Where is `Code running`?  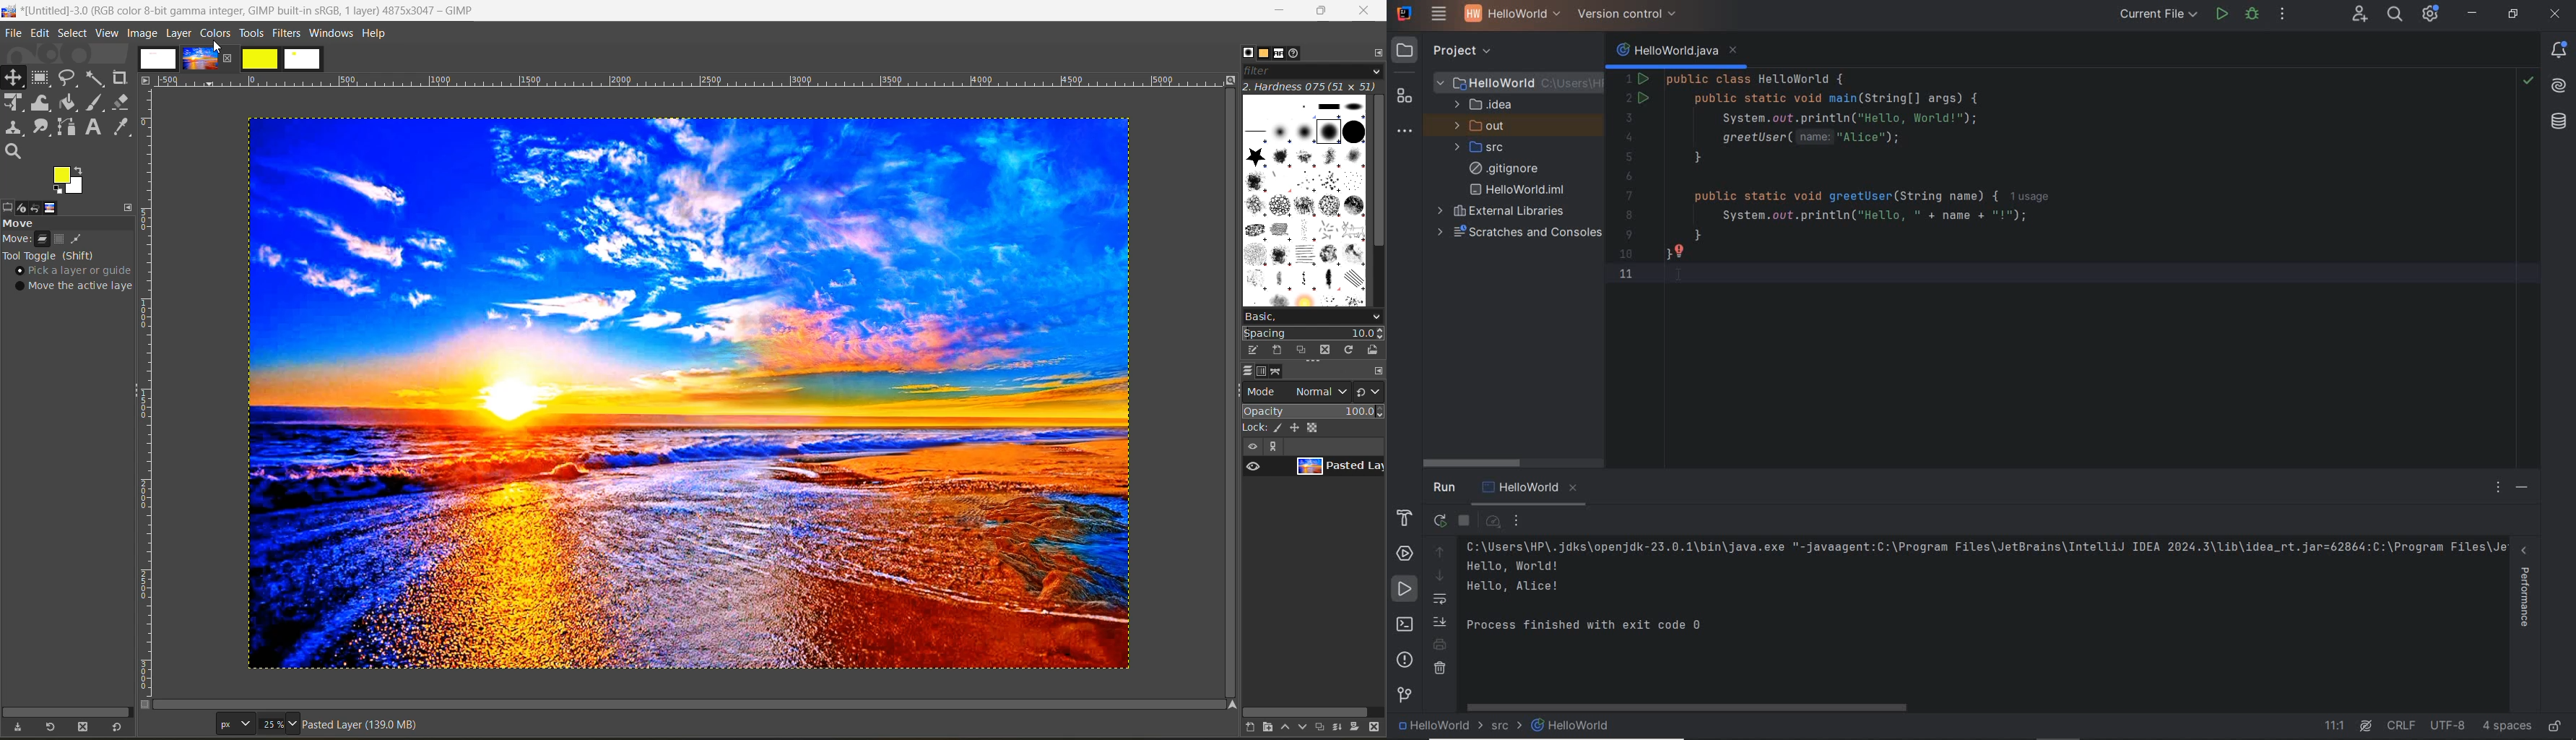
Code running is located at coordinates (1723, 65).